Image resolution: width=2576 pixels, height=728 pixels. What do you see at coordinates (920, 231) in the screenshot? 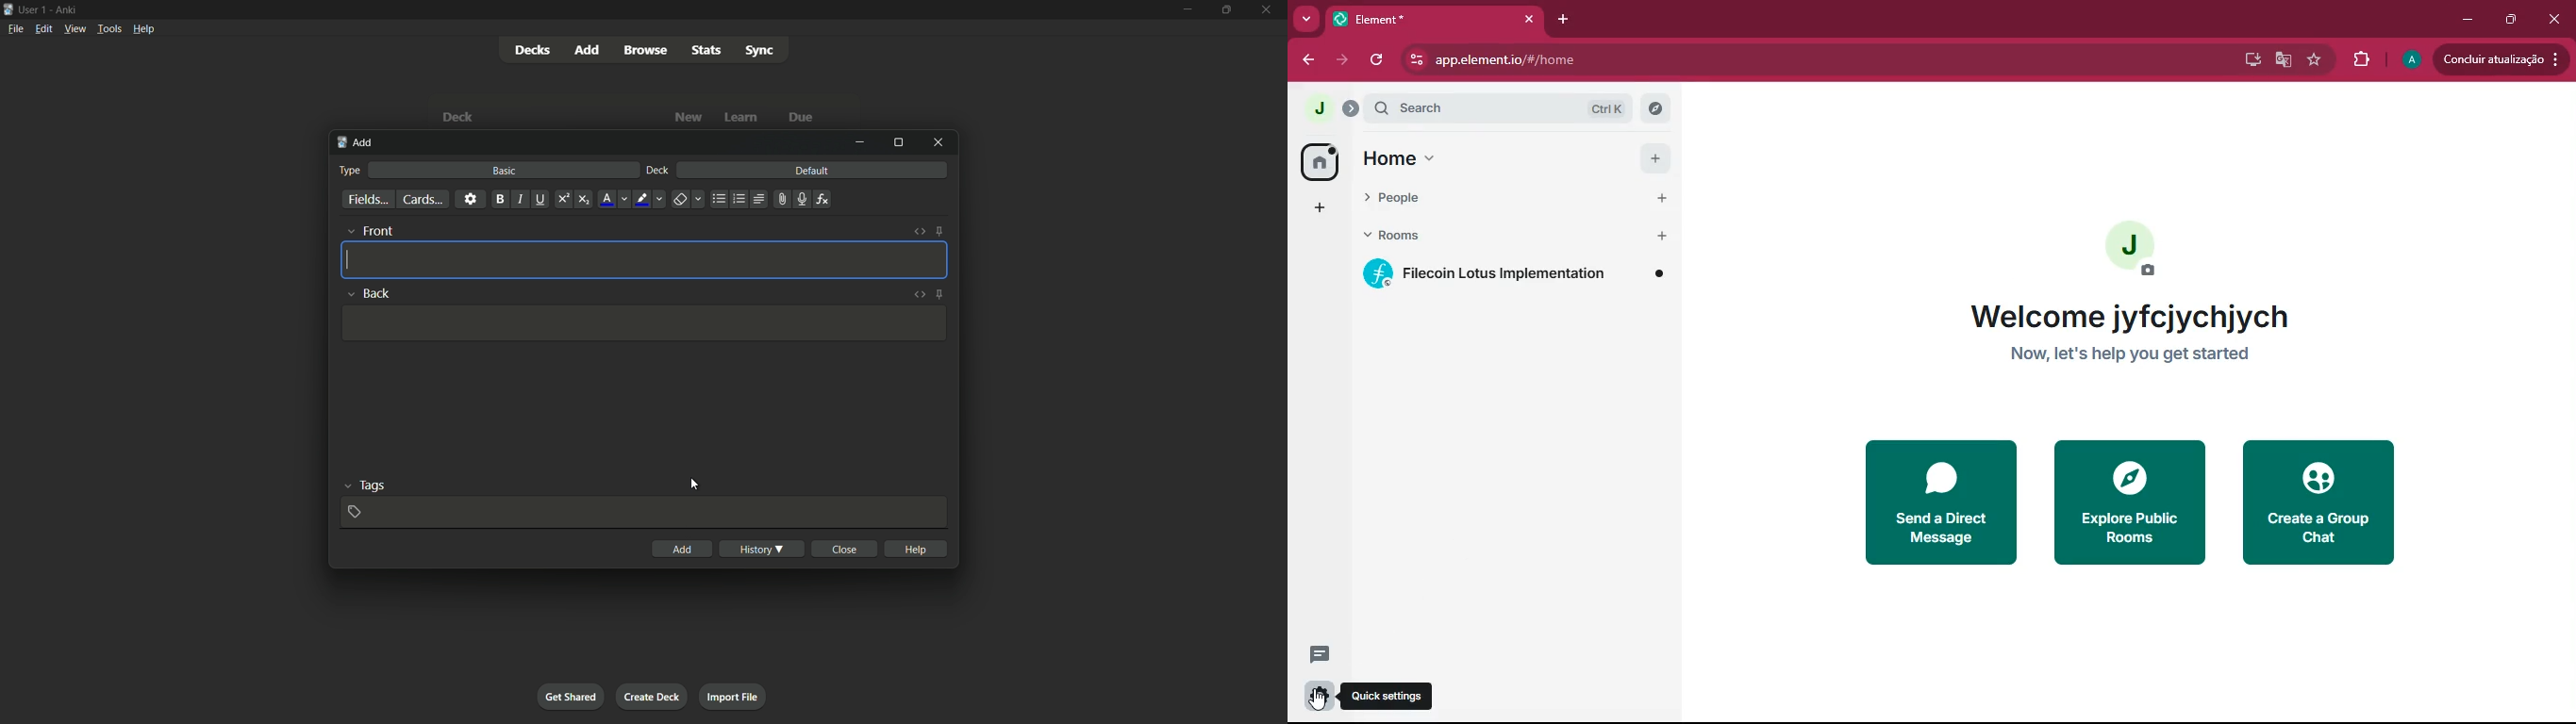
I see `toggle html editor` at bounding box center [920, 231].